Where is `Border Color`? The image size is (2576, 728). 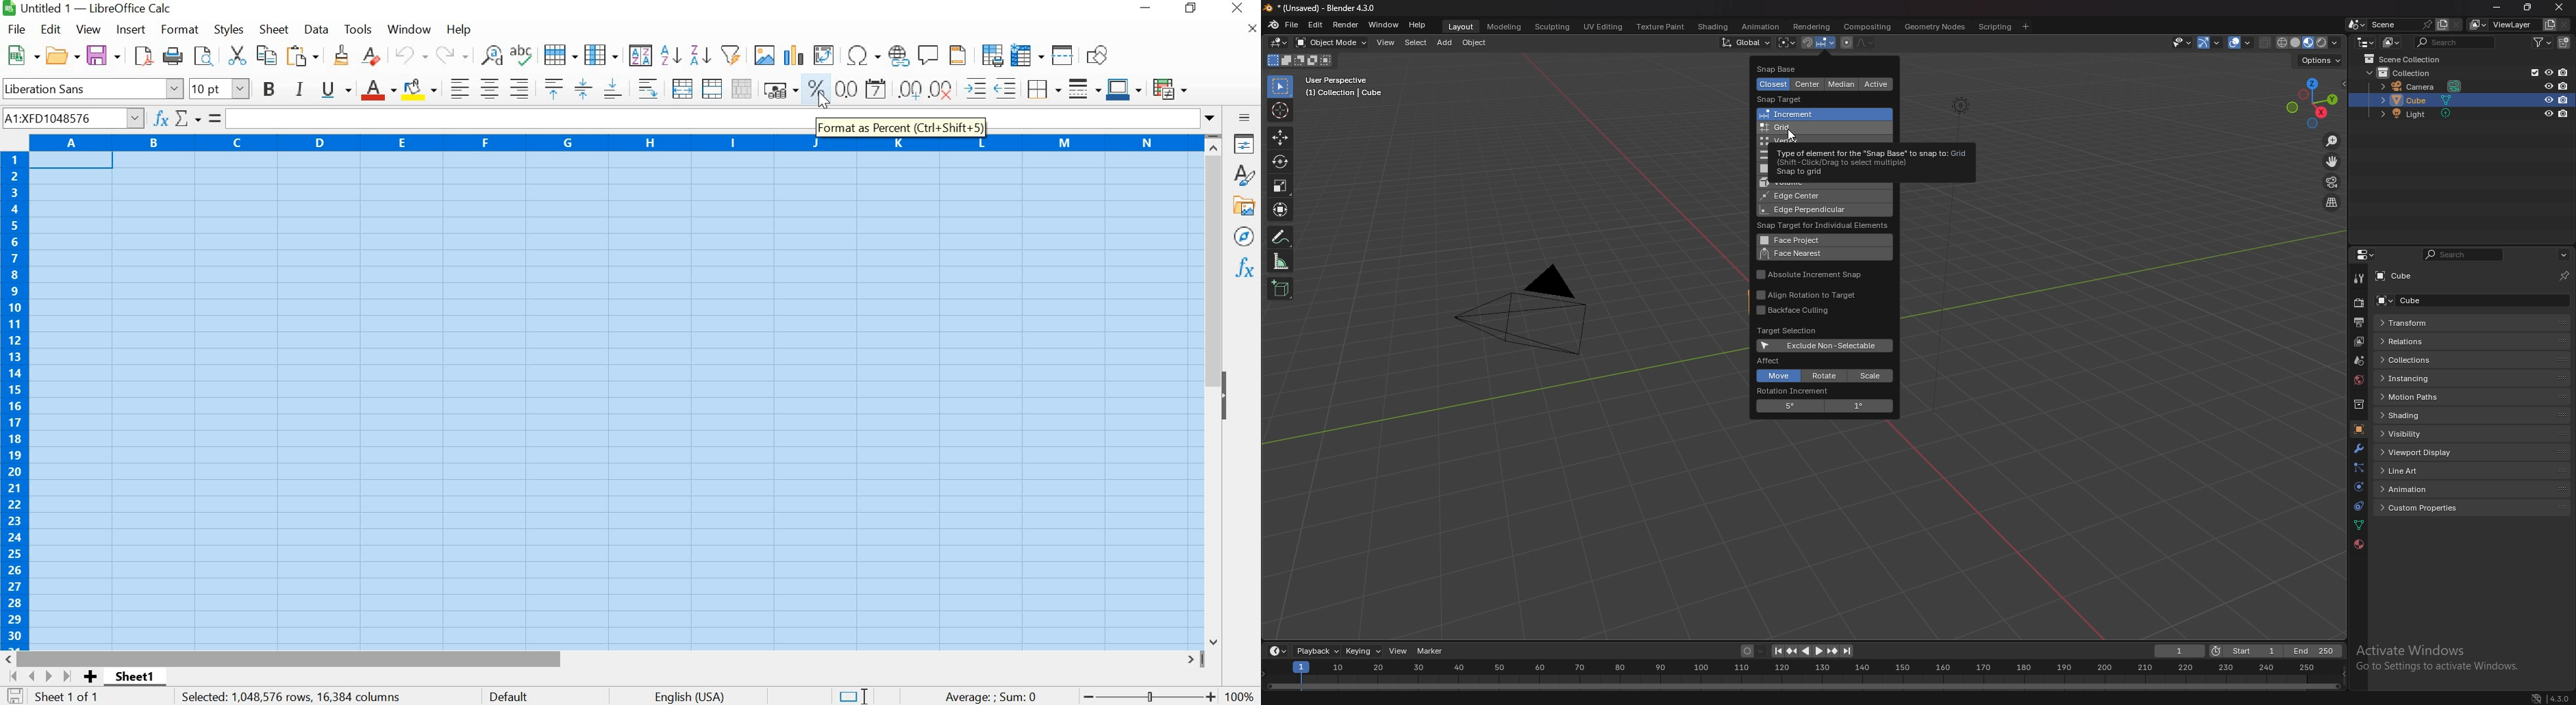
Border Color is located at coordinates (1124, 89).